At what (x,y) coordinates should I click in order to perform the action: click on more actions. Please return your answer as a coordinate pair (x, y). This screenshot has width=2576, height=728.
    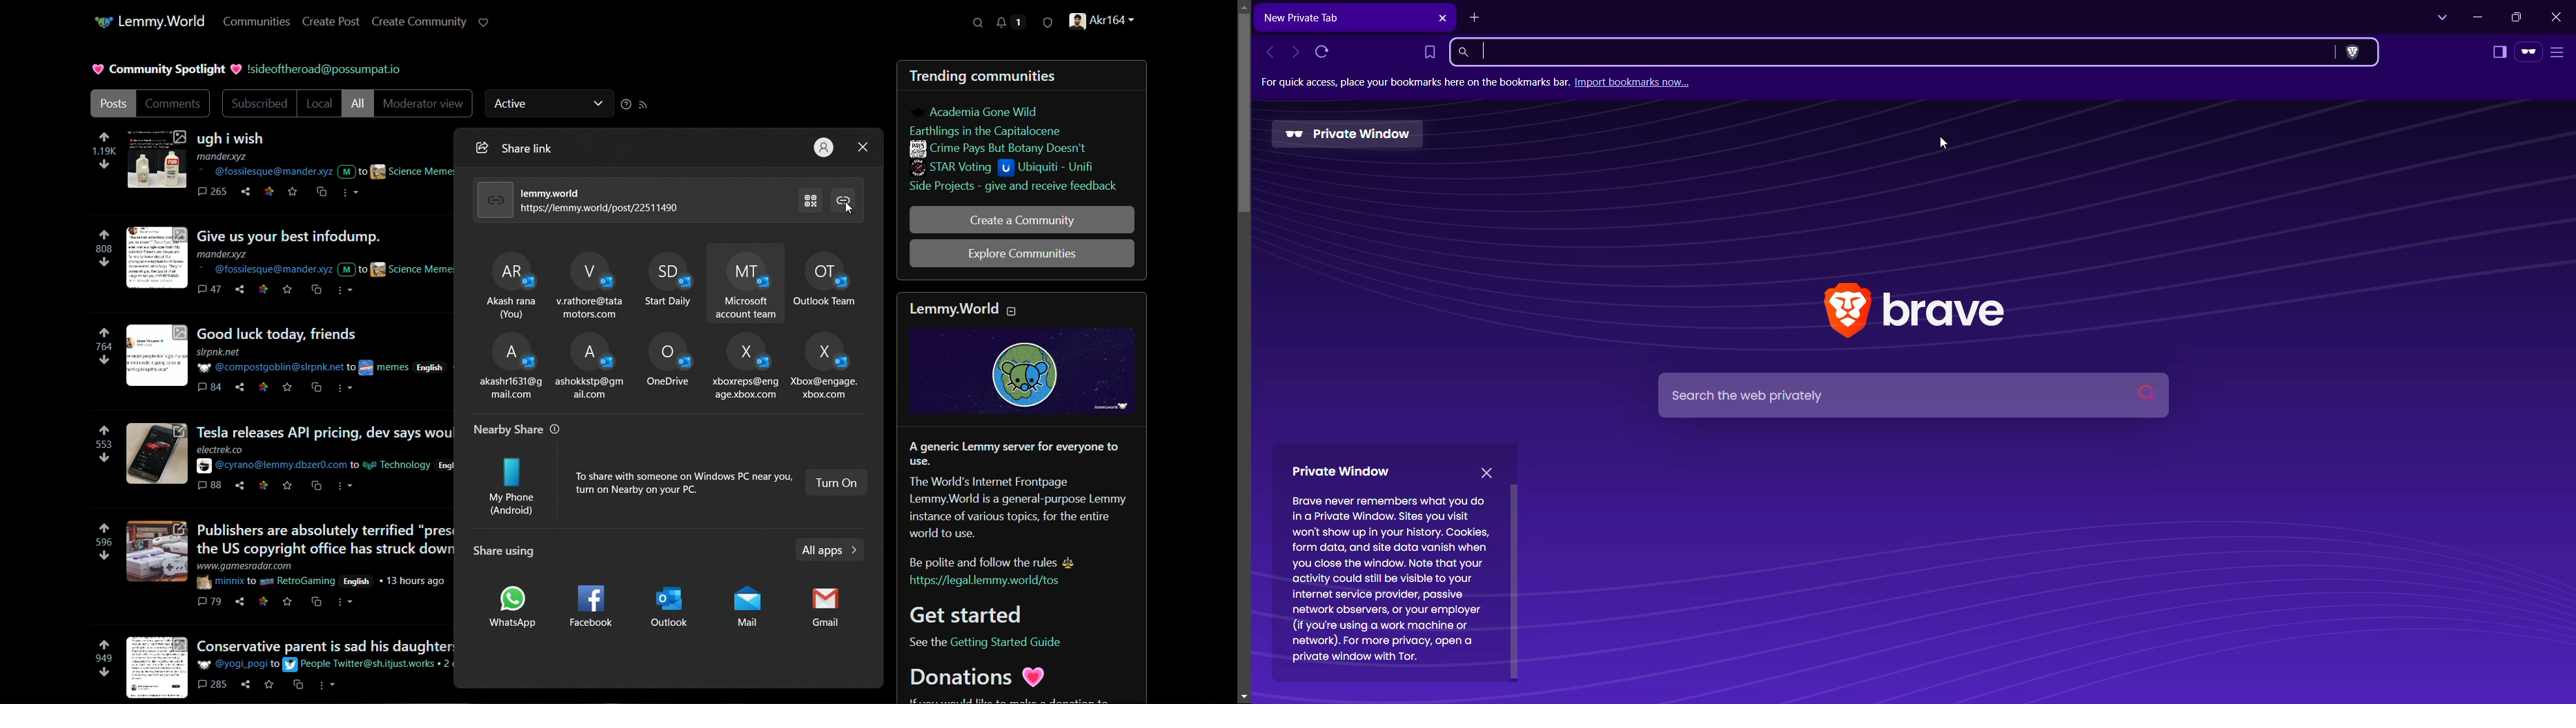
    Looking at the image, I should click on (345, 602).